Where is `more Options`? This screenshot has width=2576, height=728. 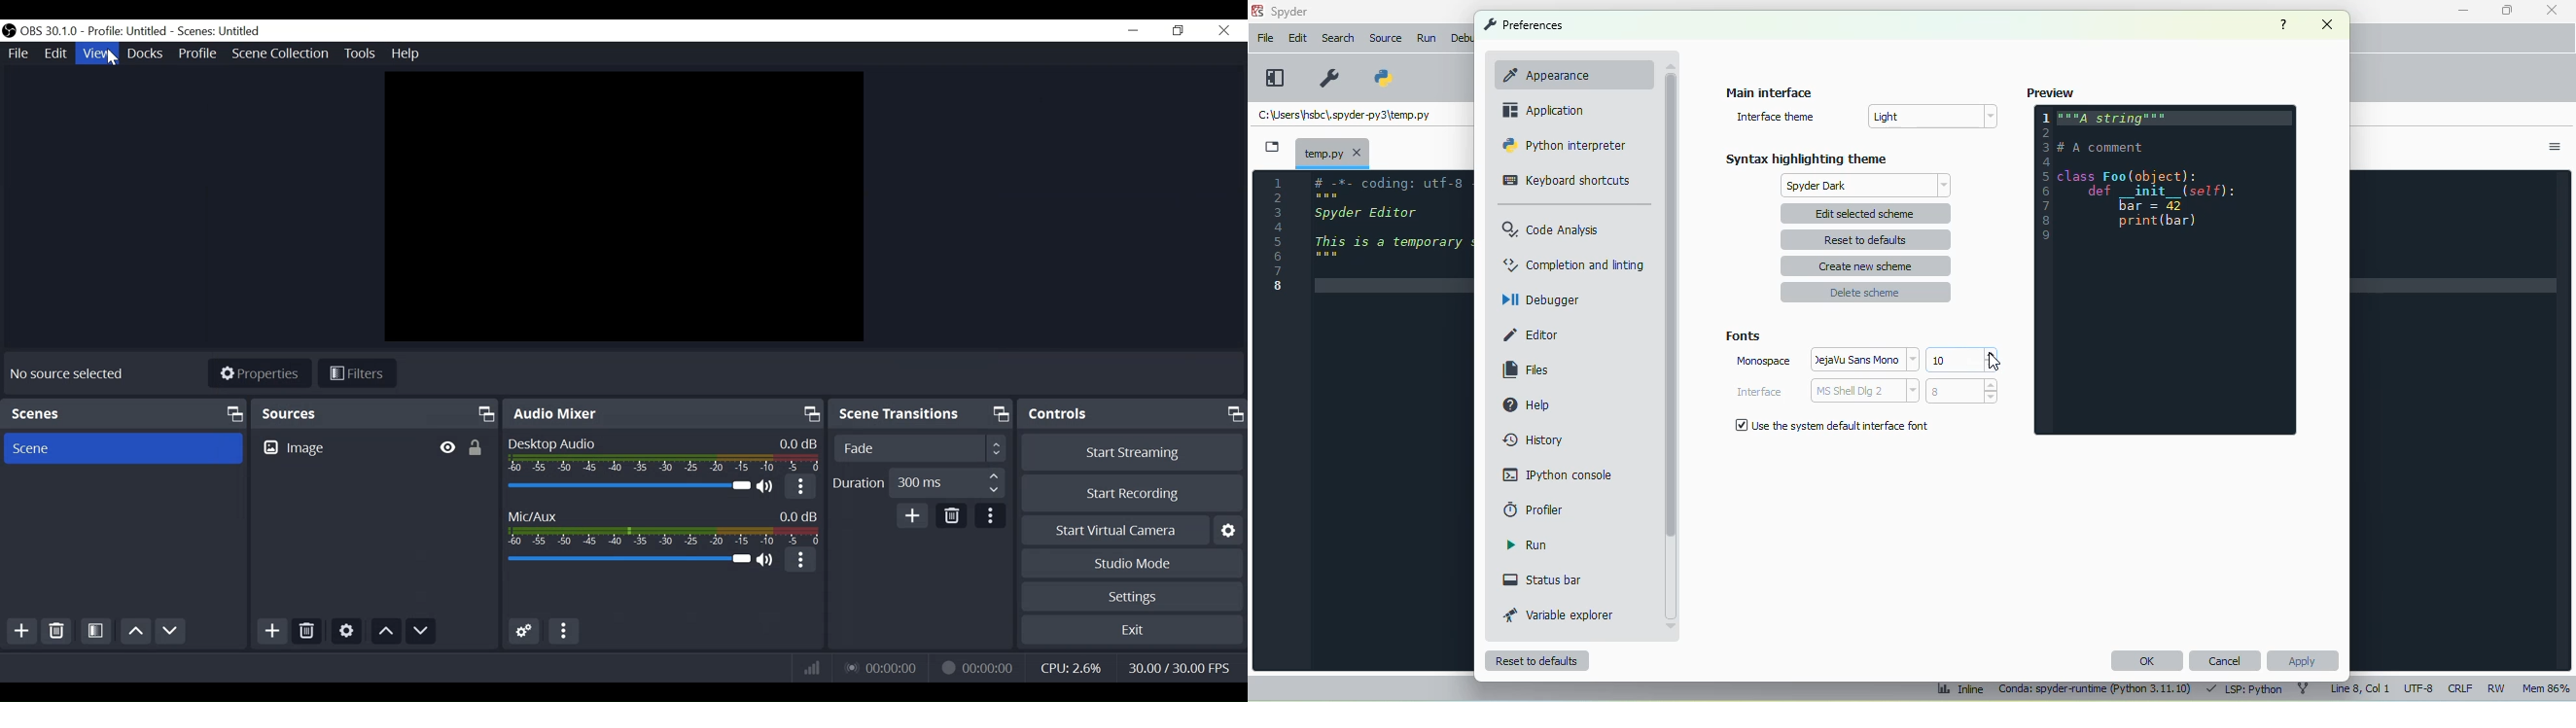 more Options is located at coordinates (799, 489).